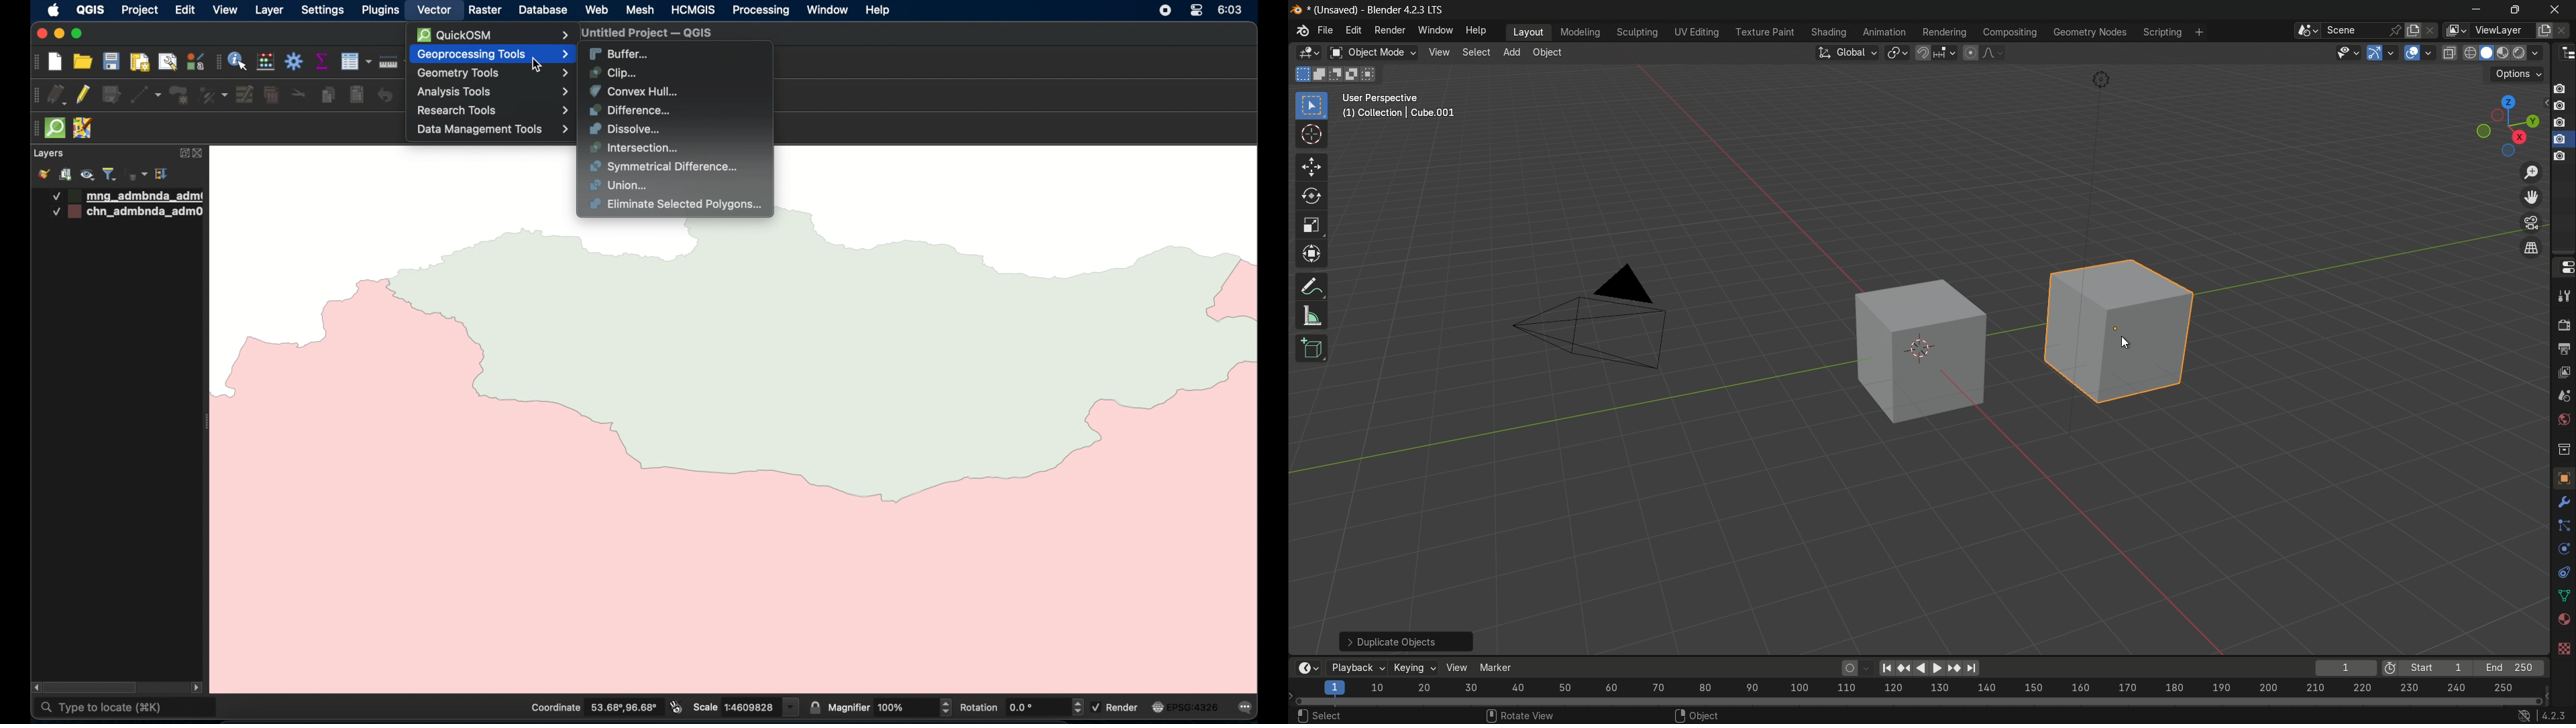 This screenshot has width=2576, height=728. Describe the element at coordinates (640, 11) in the screenshot. I see `mesh` at that location.